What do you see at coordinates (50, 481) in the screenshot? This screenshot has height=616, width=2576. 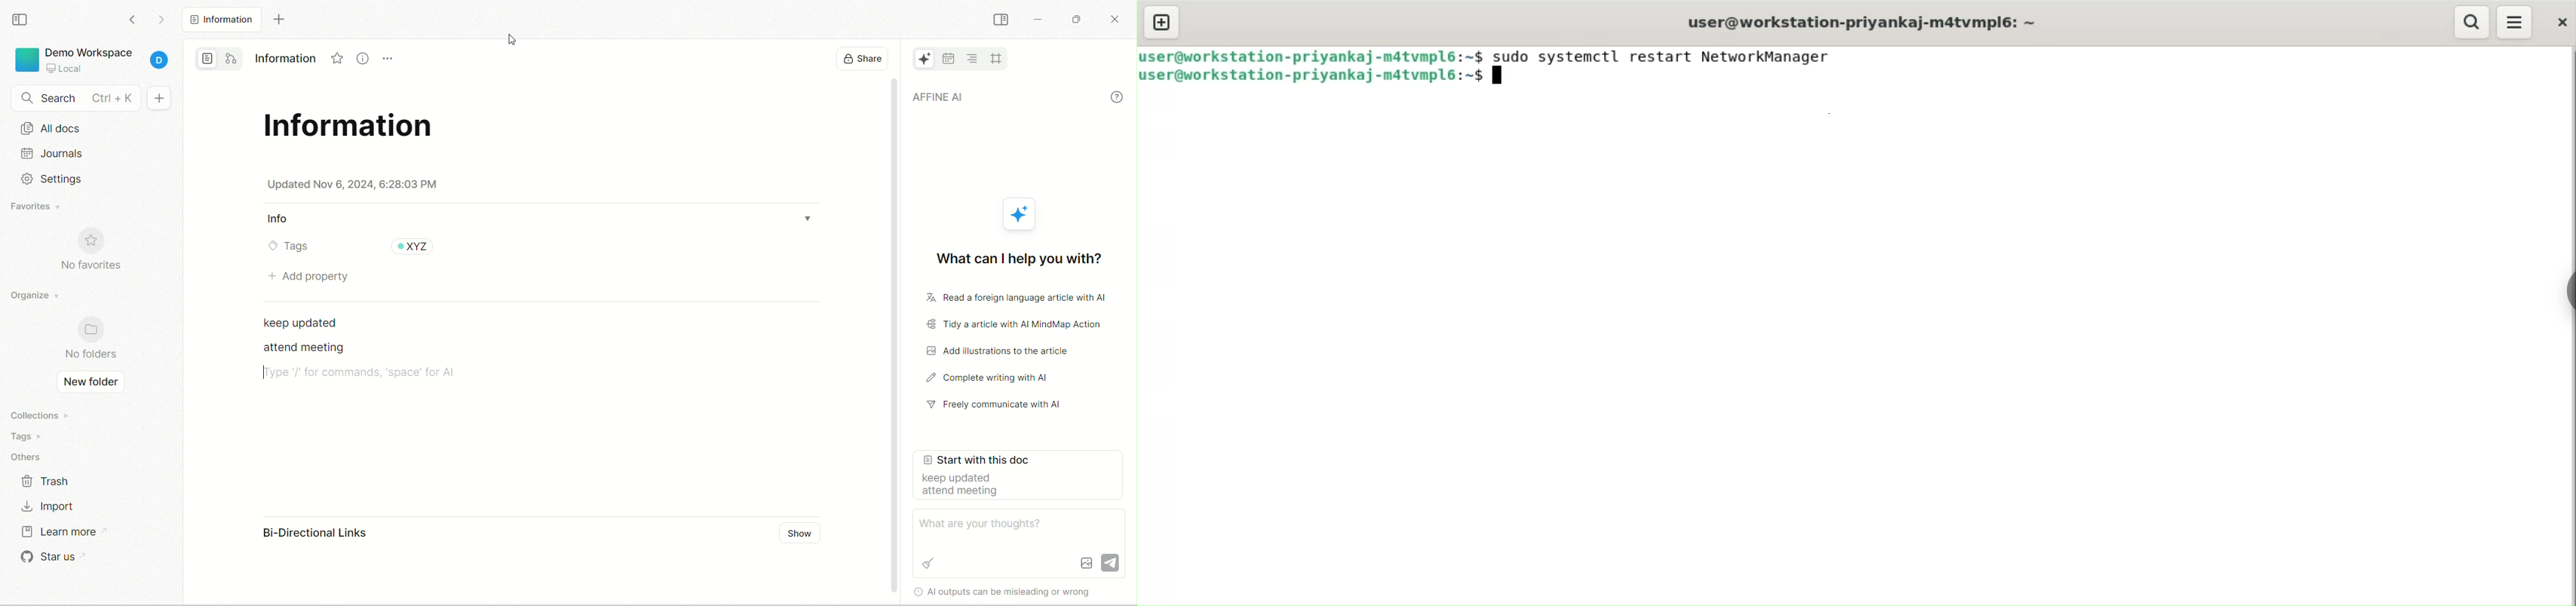 I see `trash` at bounding box center [50, 481].